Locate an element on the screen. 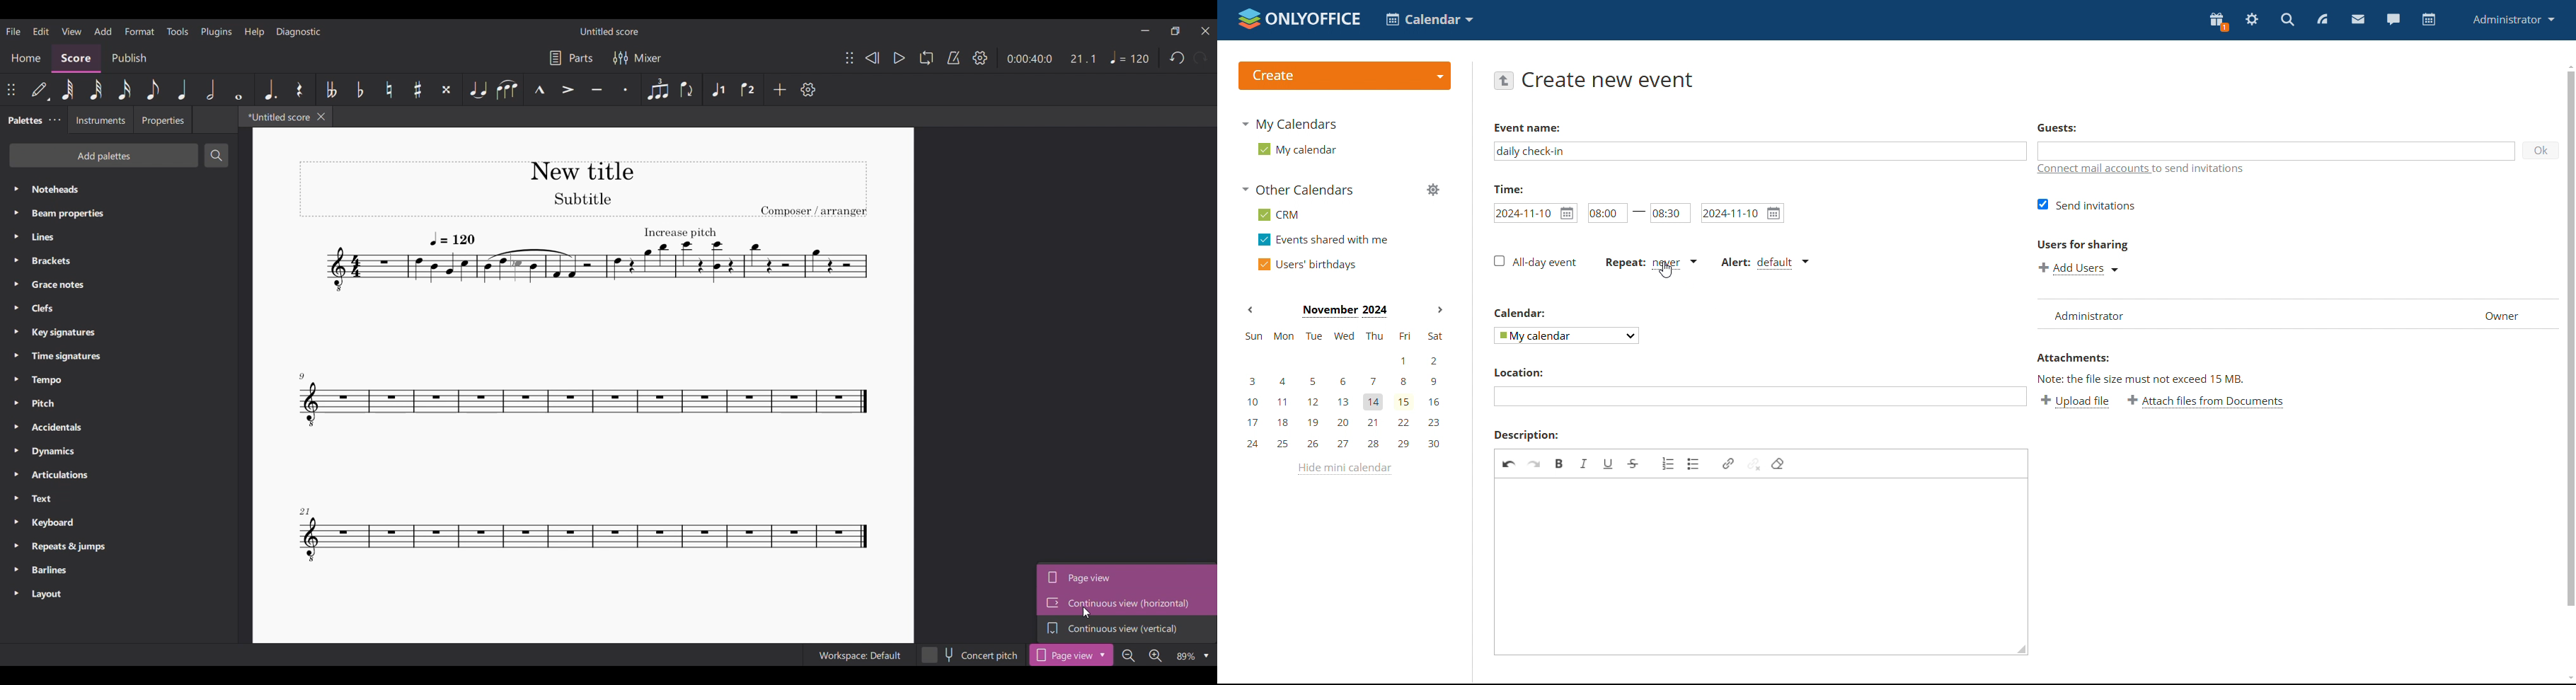 The width and height of the screenshot is (2576, 700). Voice 1 is located at coordinates (718, 89).